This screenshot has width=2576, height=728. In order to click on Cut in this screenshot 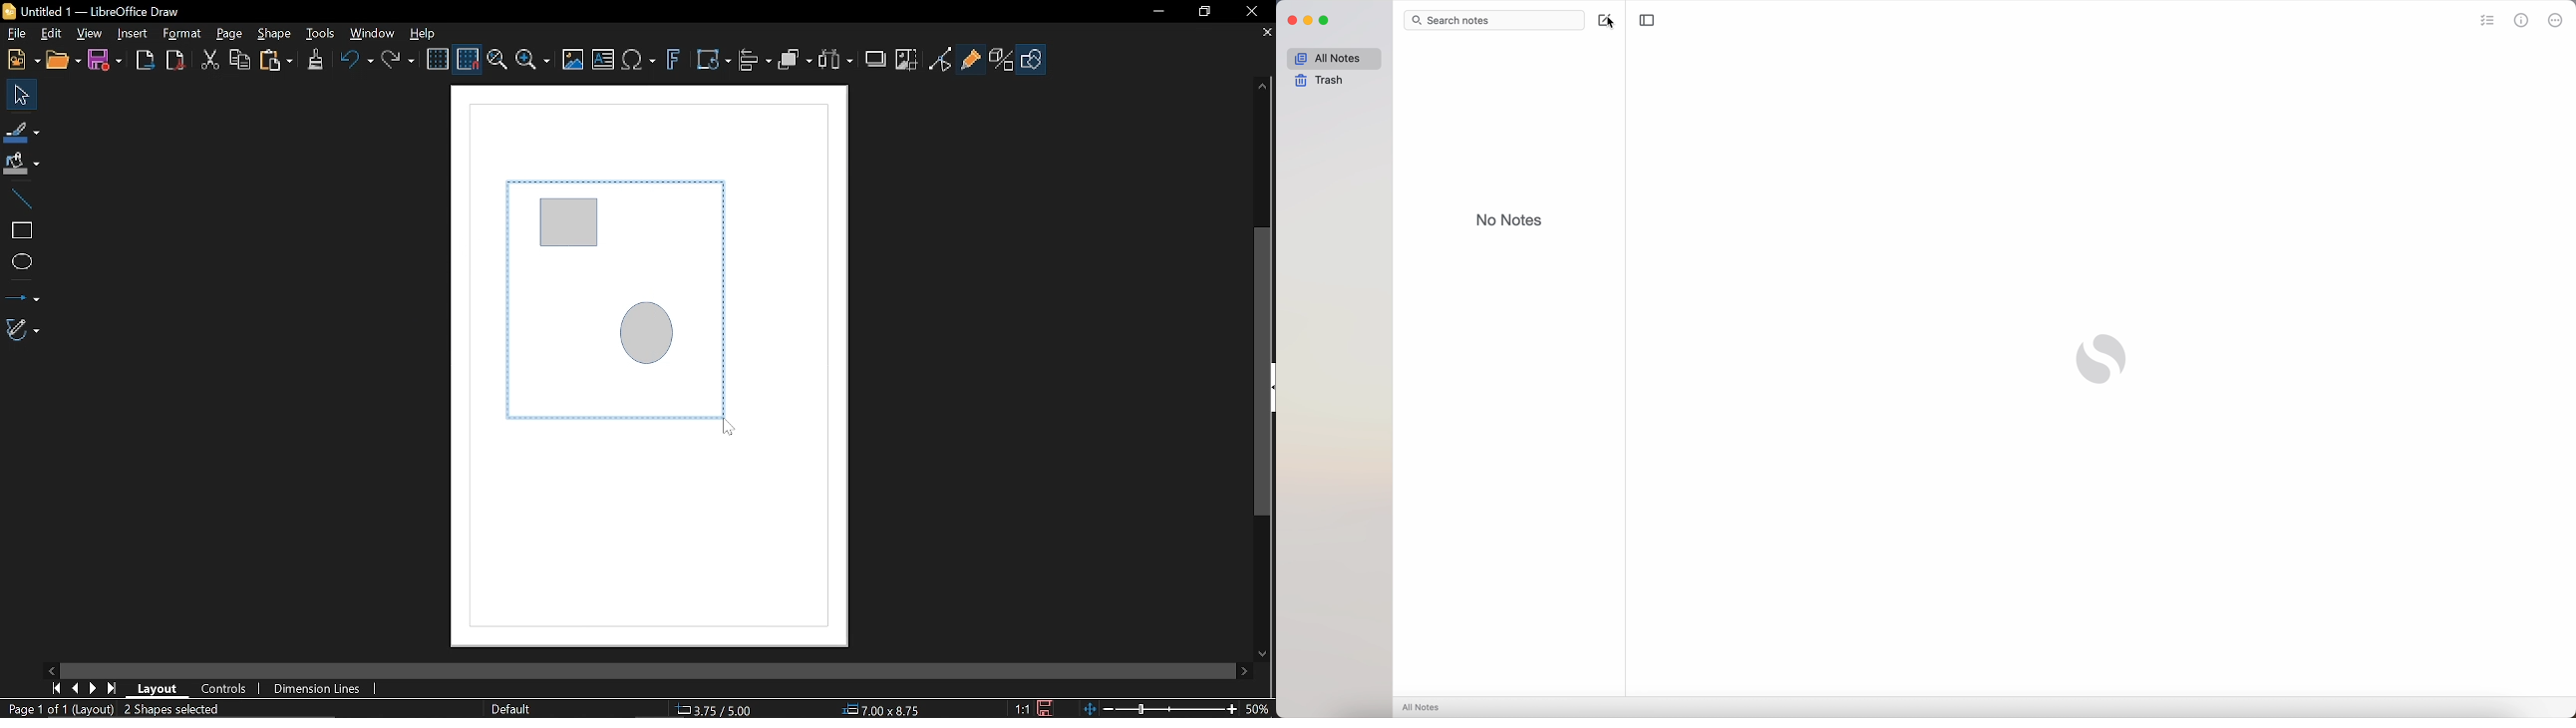, I will do `click(206, 60)`.